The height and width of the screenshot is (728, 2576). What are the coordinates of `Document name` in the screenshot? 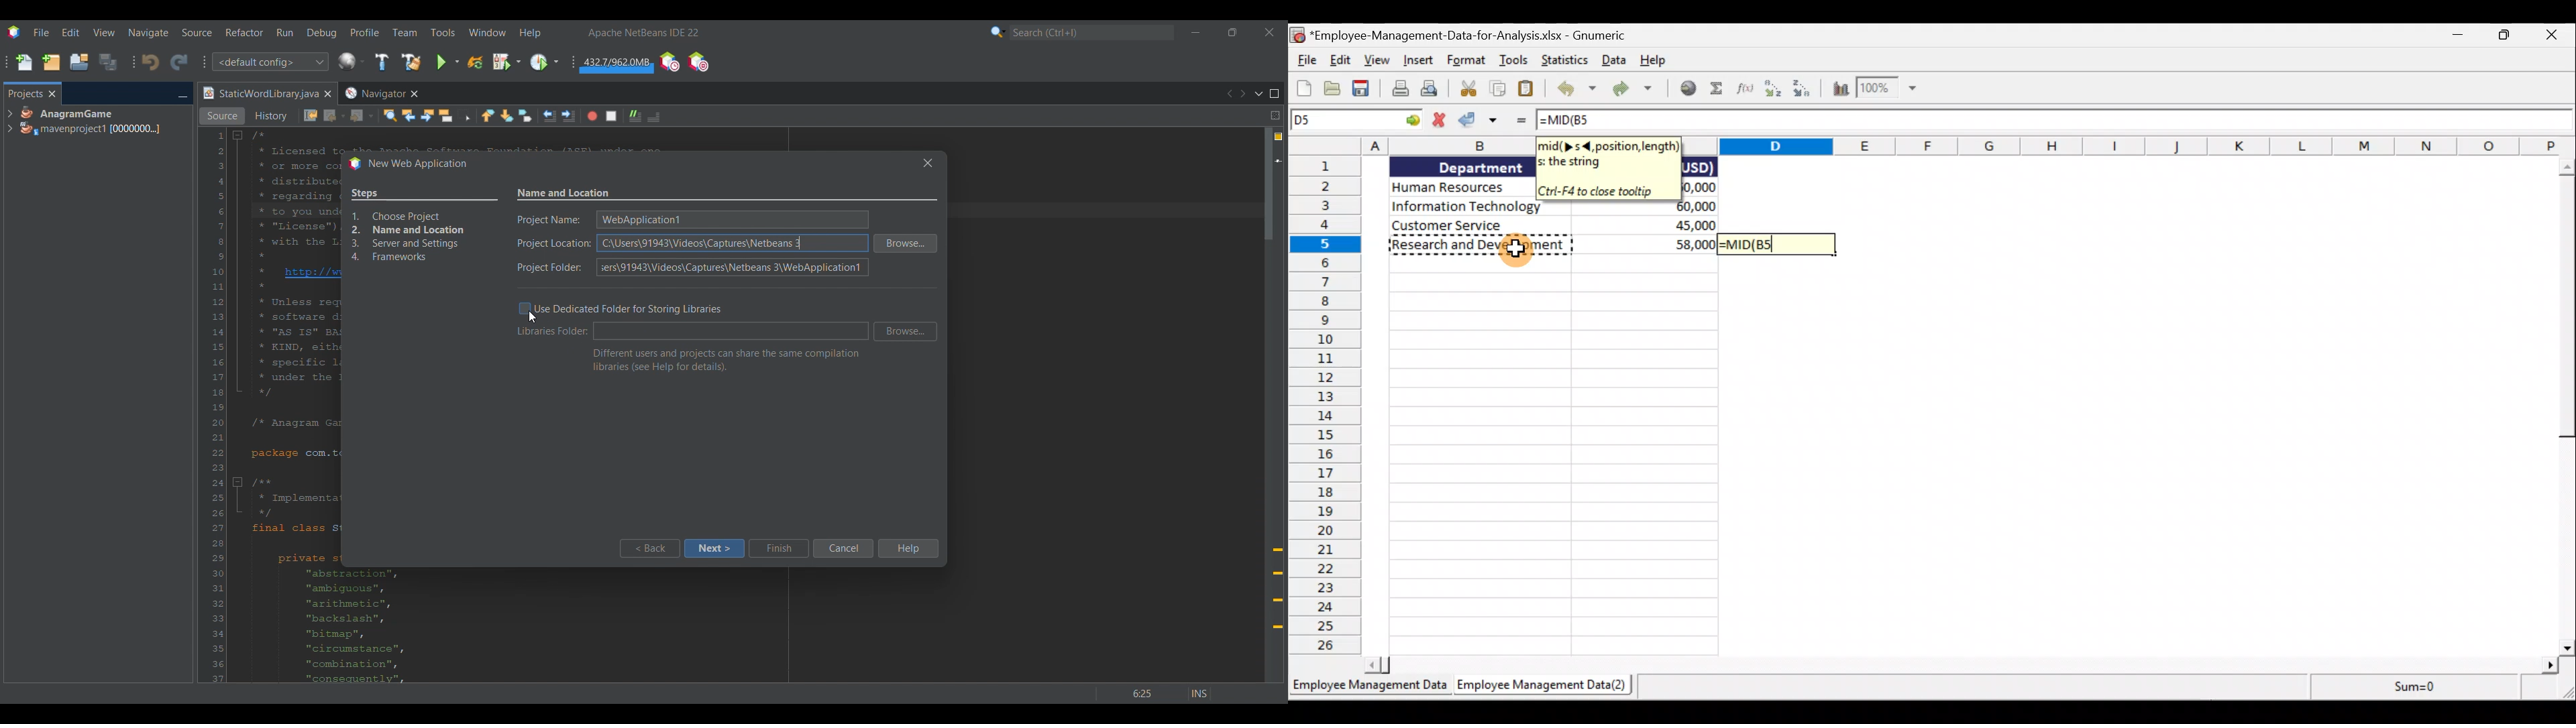 It's located at (1462, 33).